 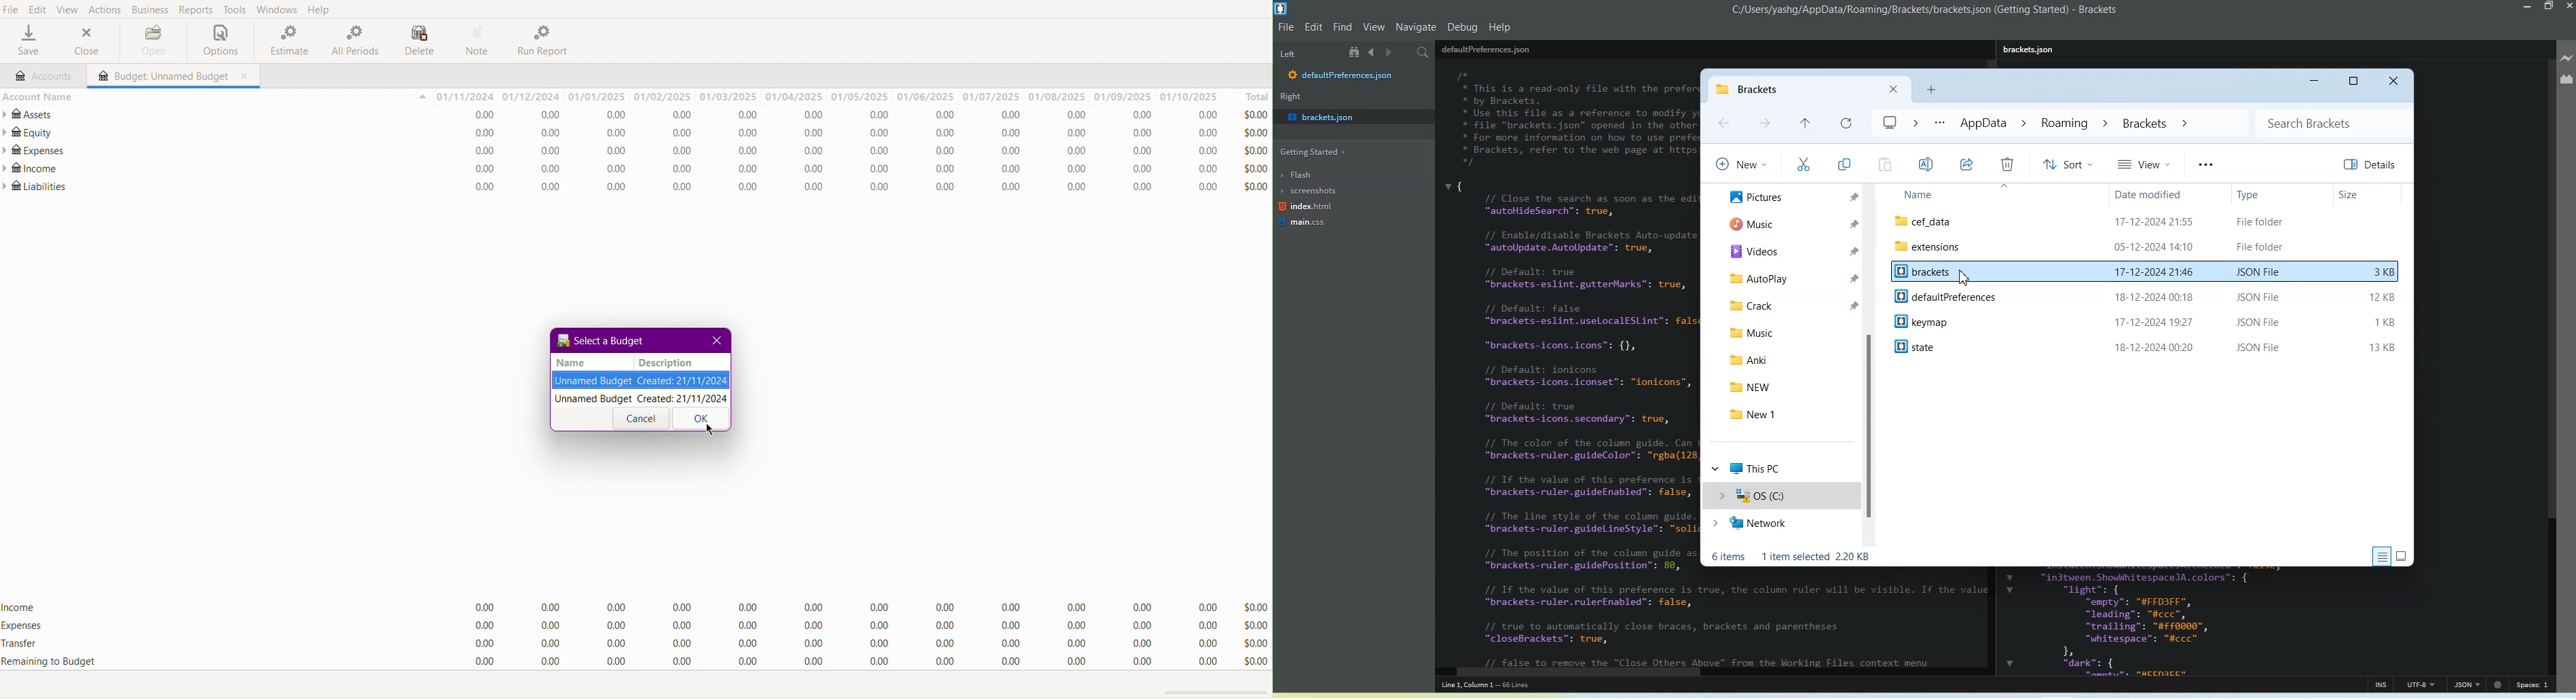 What do you see at coordinates (2421, 684) in the screenshot?
I see `UTF-8` at bounding box center [2421, 684].